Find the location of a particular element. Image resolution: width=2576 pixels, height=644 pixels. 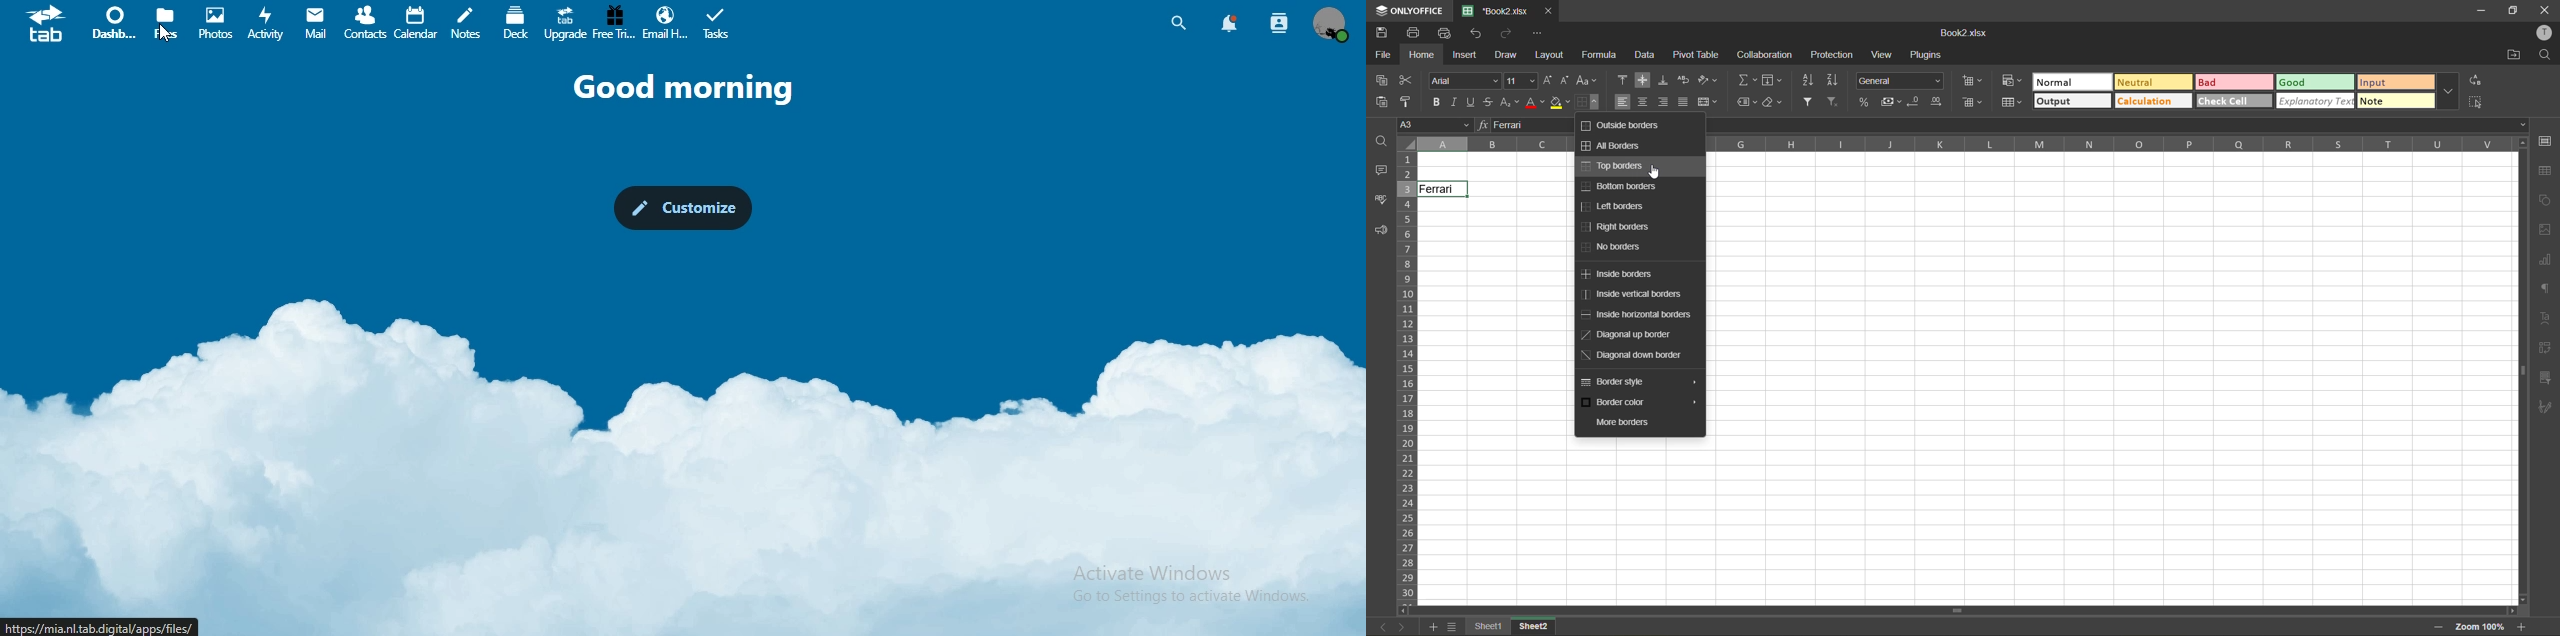

file is located at coordinates (1382, 55).